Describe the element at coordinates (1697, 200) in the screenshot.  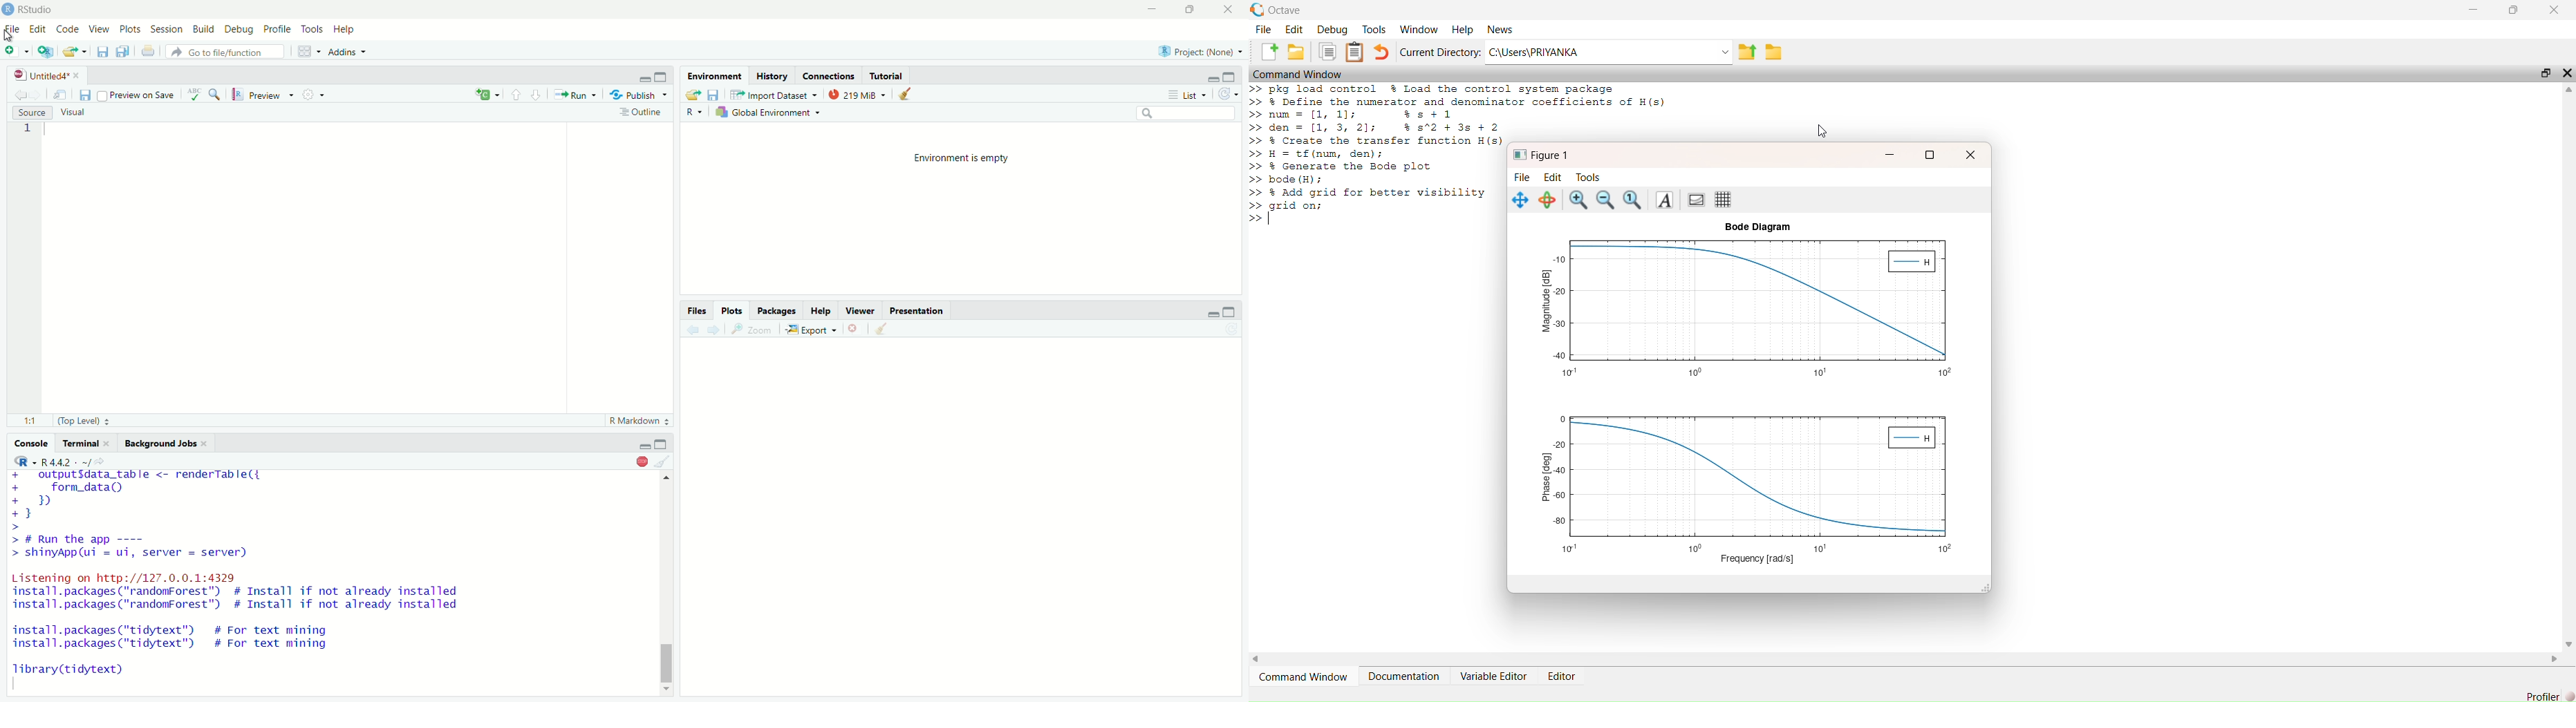
I see `Toggle current axes visibility` at that location.